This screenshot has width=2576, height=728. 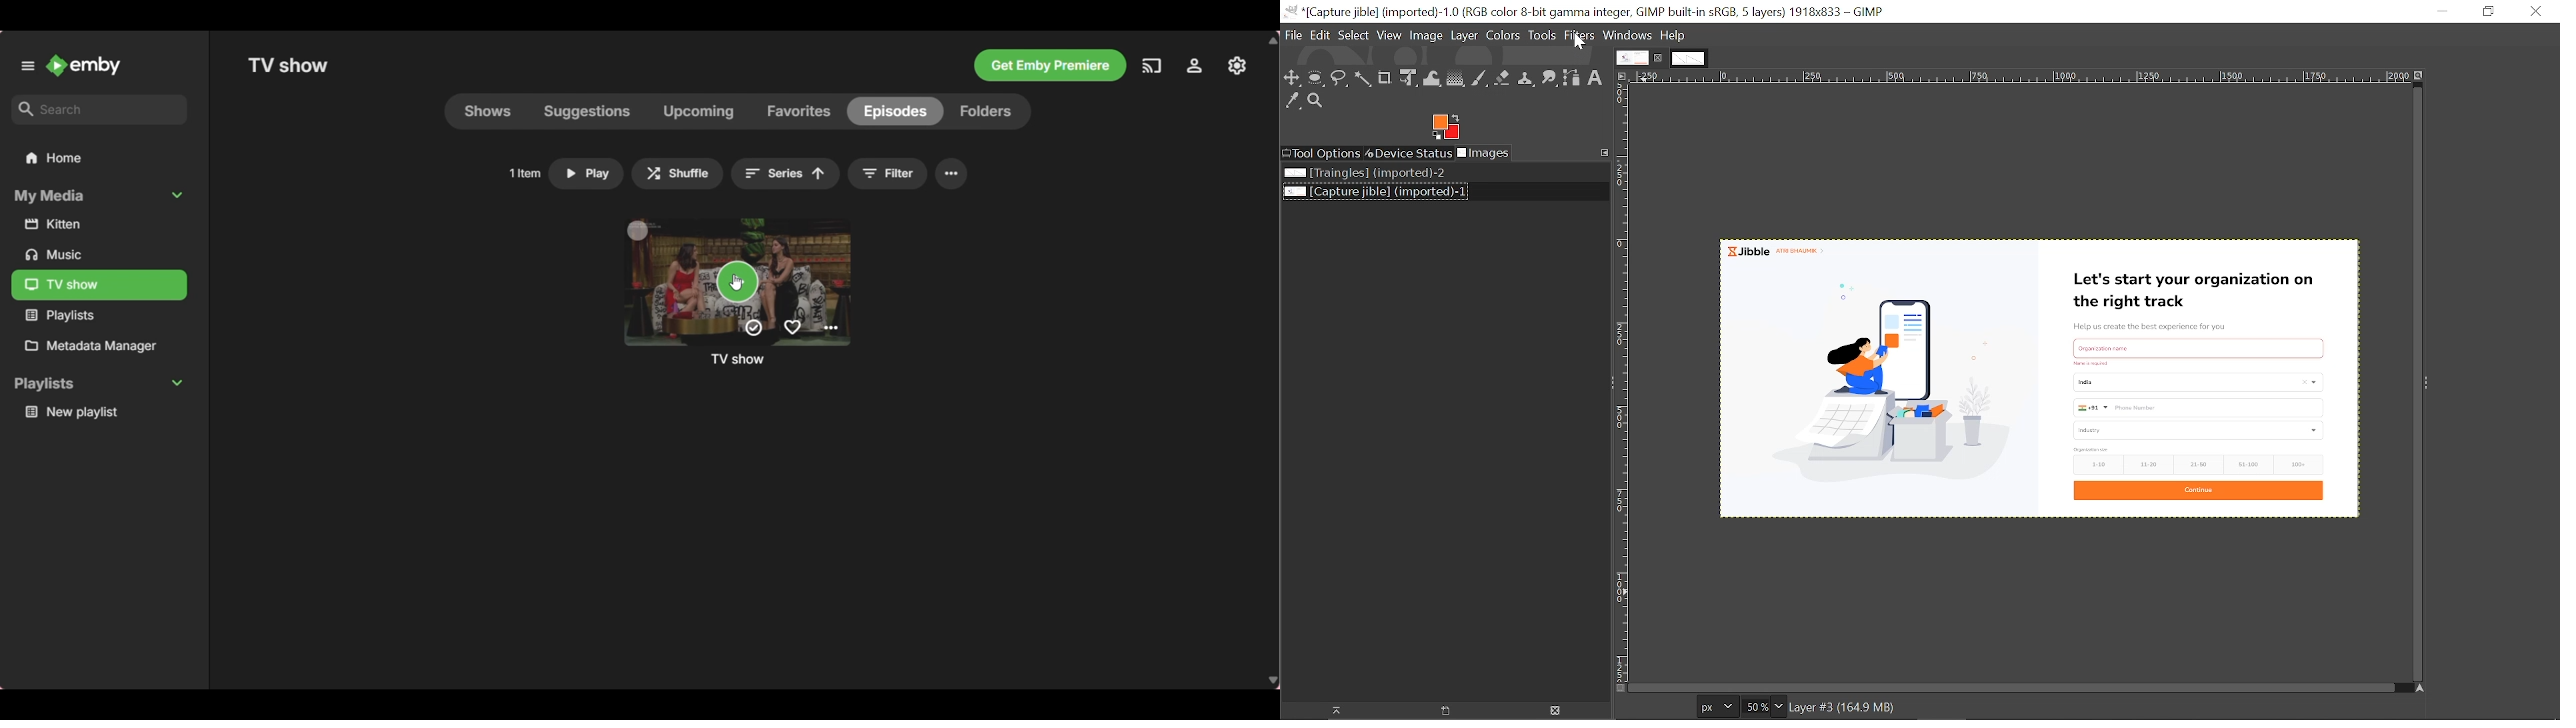 I want to click on Mark played, so click(x=753, y=328).